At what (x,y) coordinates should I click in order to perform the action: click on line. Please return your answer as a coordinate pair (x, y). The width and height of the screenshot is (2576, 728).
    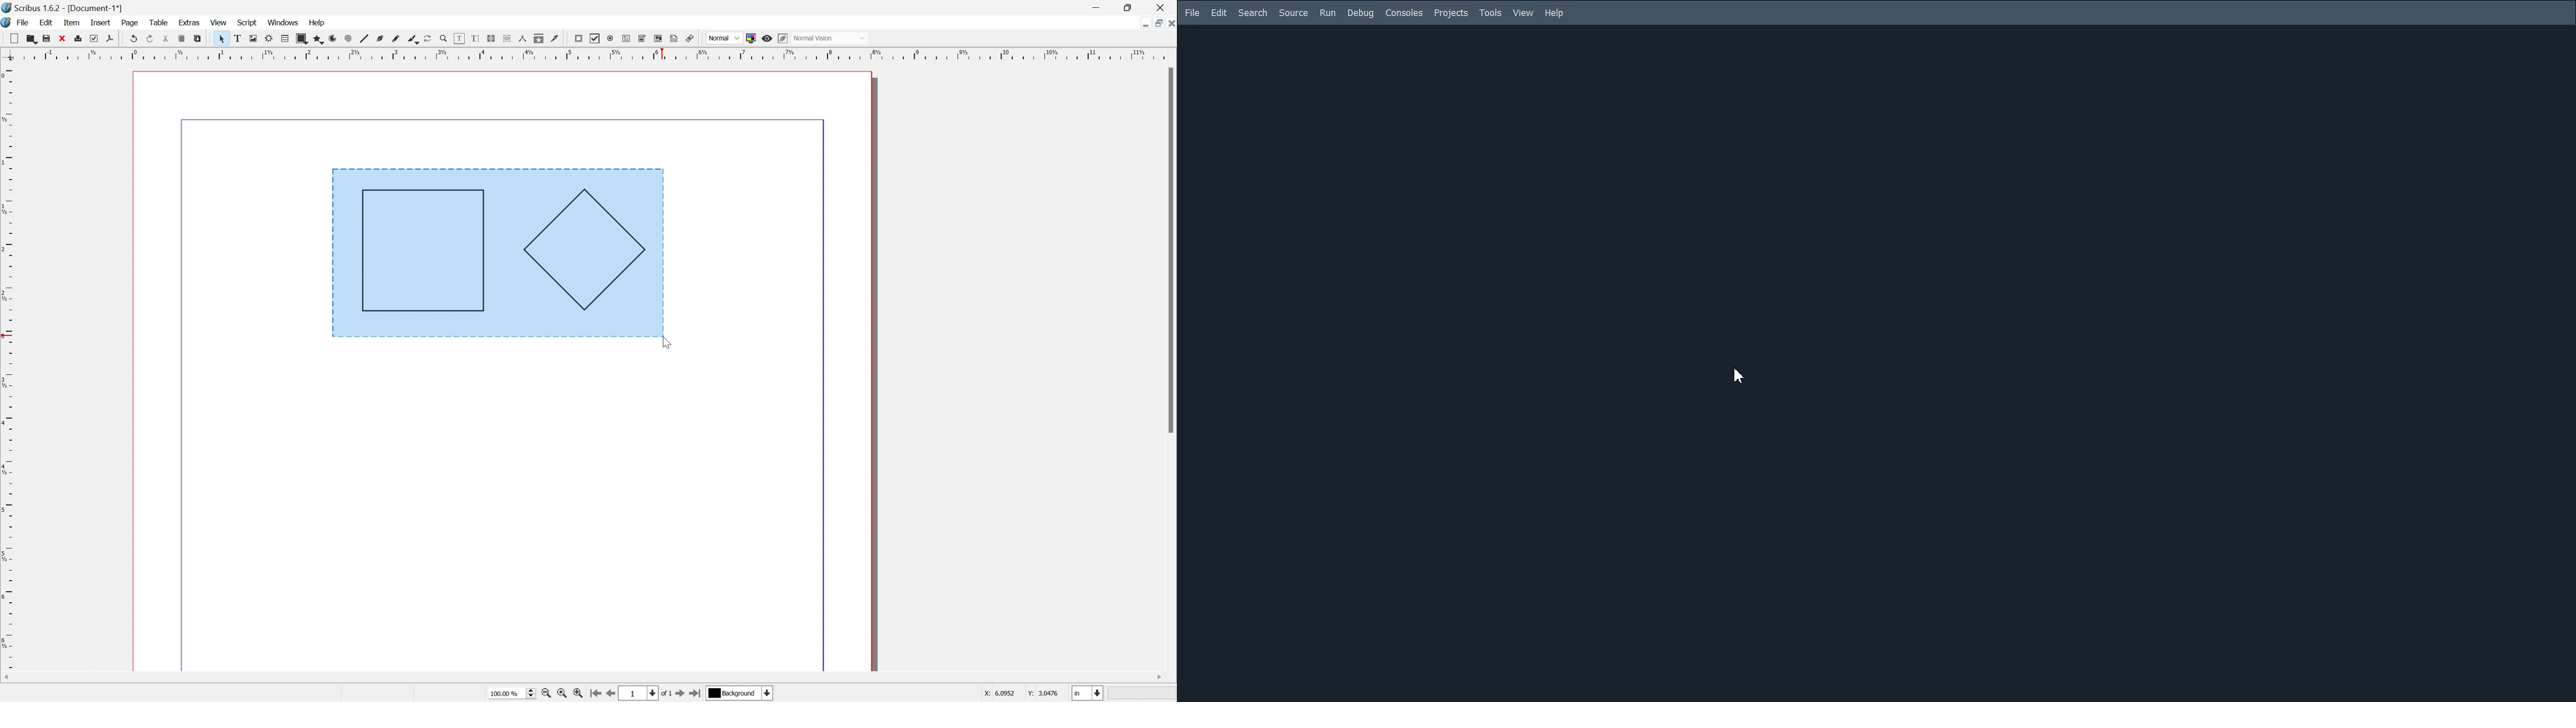
    Looking at the image, I should click on (363, 38).